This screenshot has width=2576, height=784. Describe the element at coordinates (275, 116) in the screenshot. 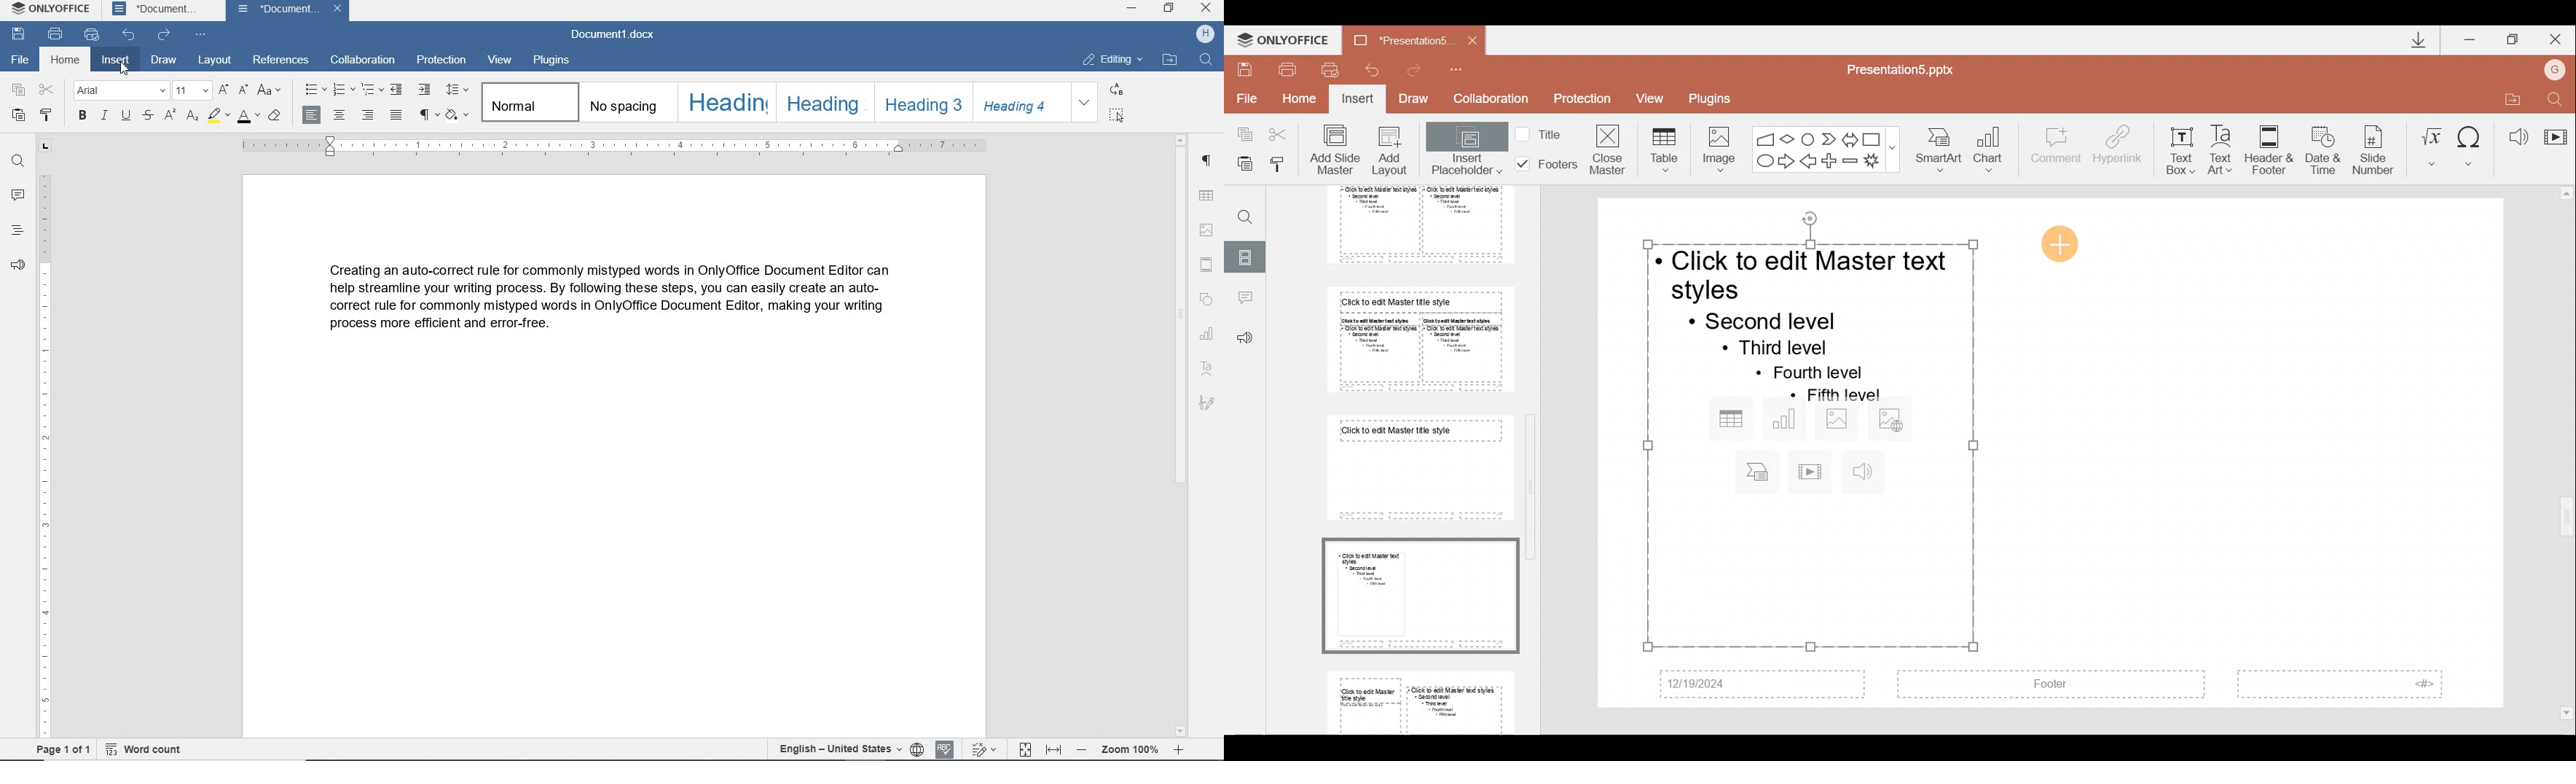

I see `clear style` at that location.